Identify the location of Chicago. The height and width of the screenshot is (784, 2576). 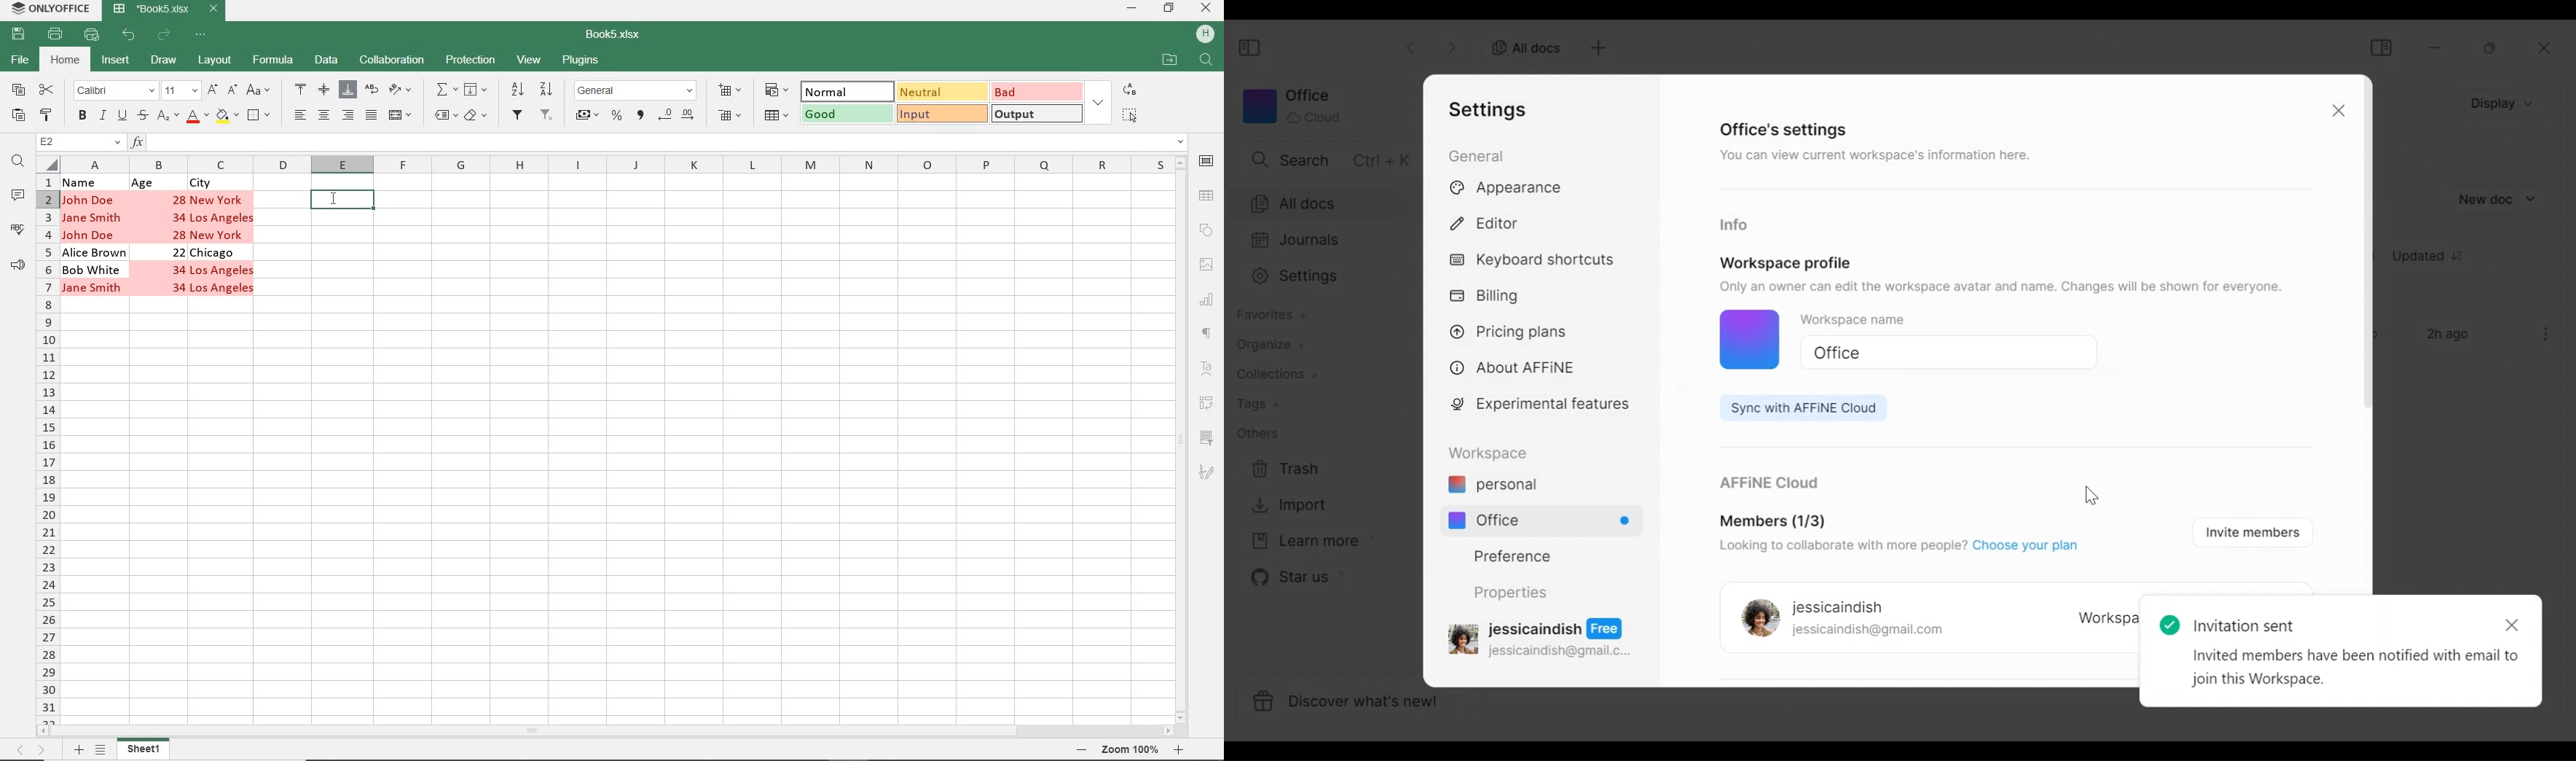
(215, 254).